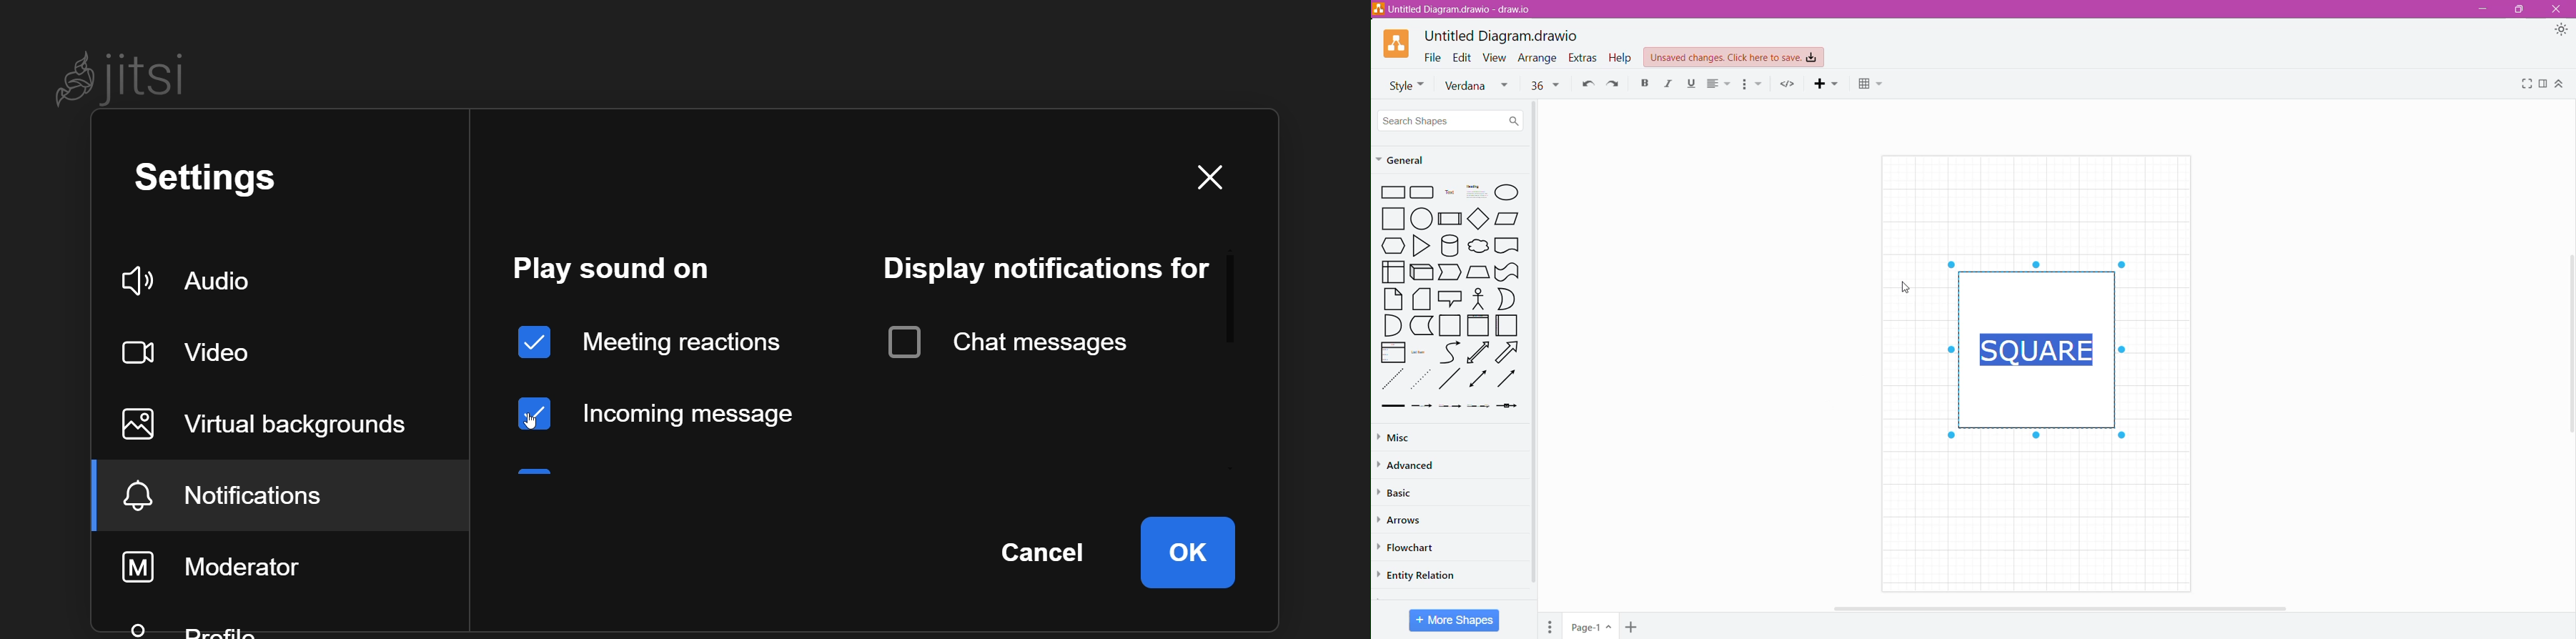 This screenshot has width=2576, height=644. Describe the element at coordinates (1508, 193) in the screenshot. I see `Ellipse` at that location.